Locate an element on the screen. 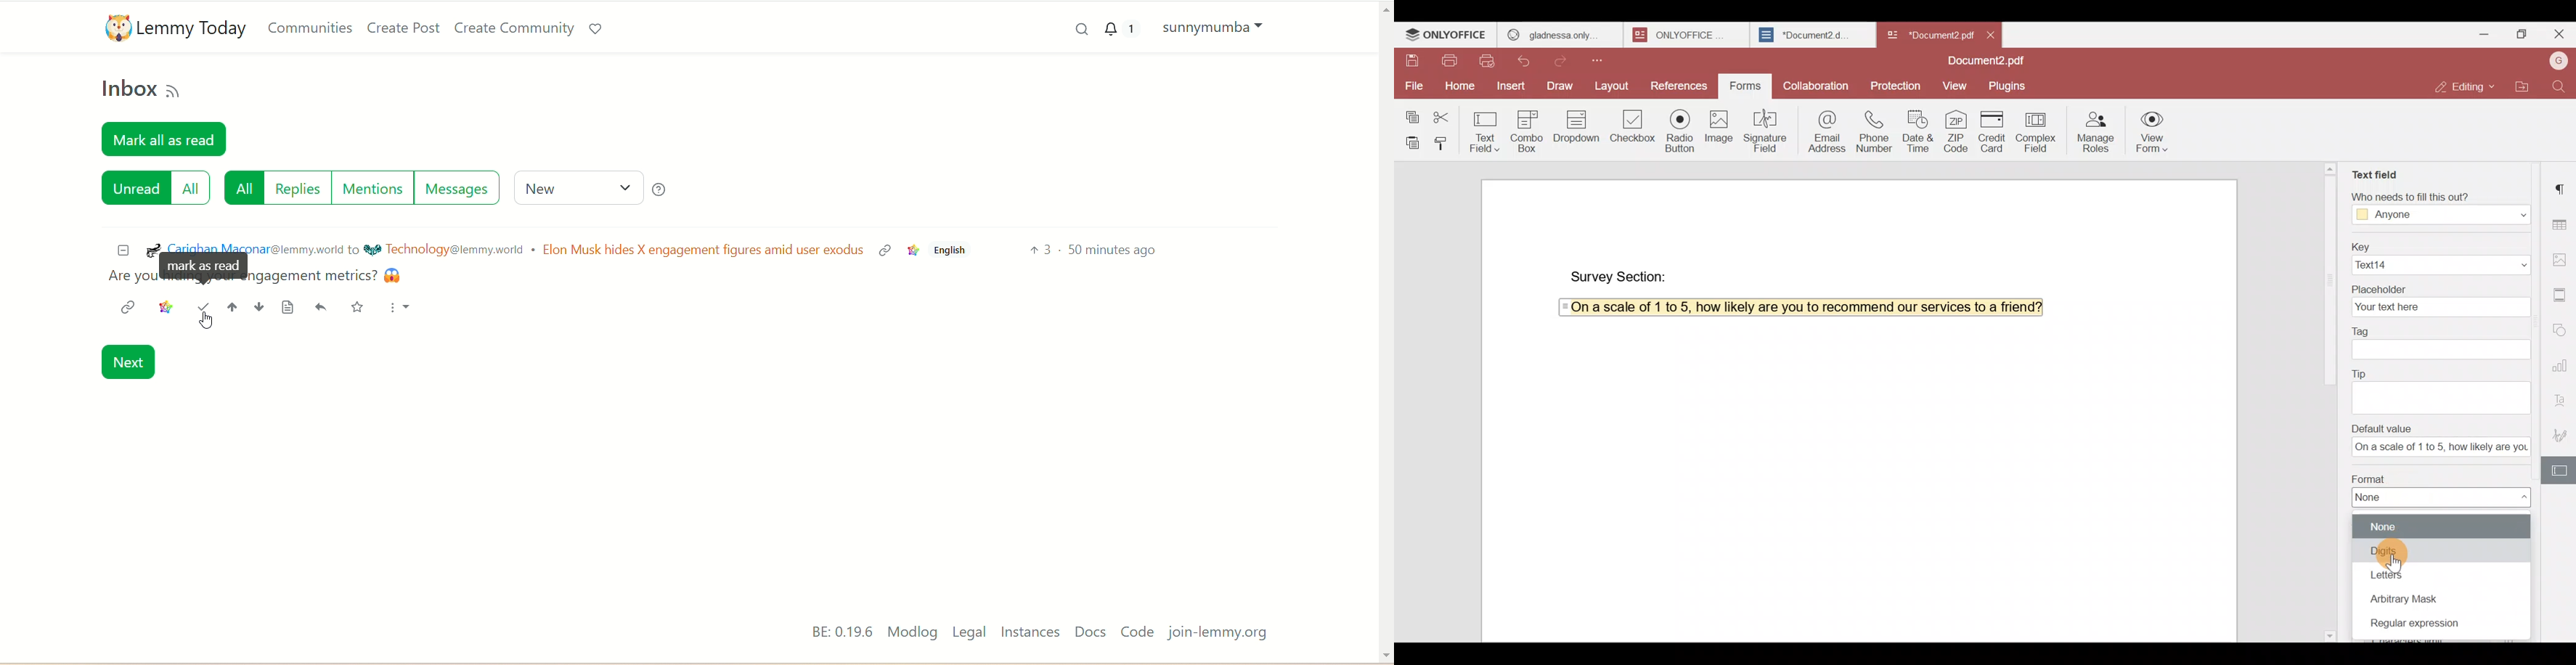 This screenshot has height=672, width=2576. Chart settings is located at coordinates (2562, 366).